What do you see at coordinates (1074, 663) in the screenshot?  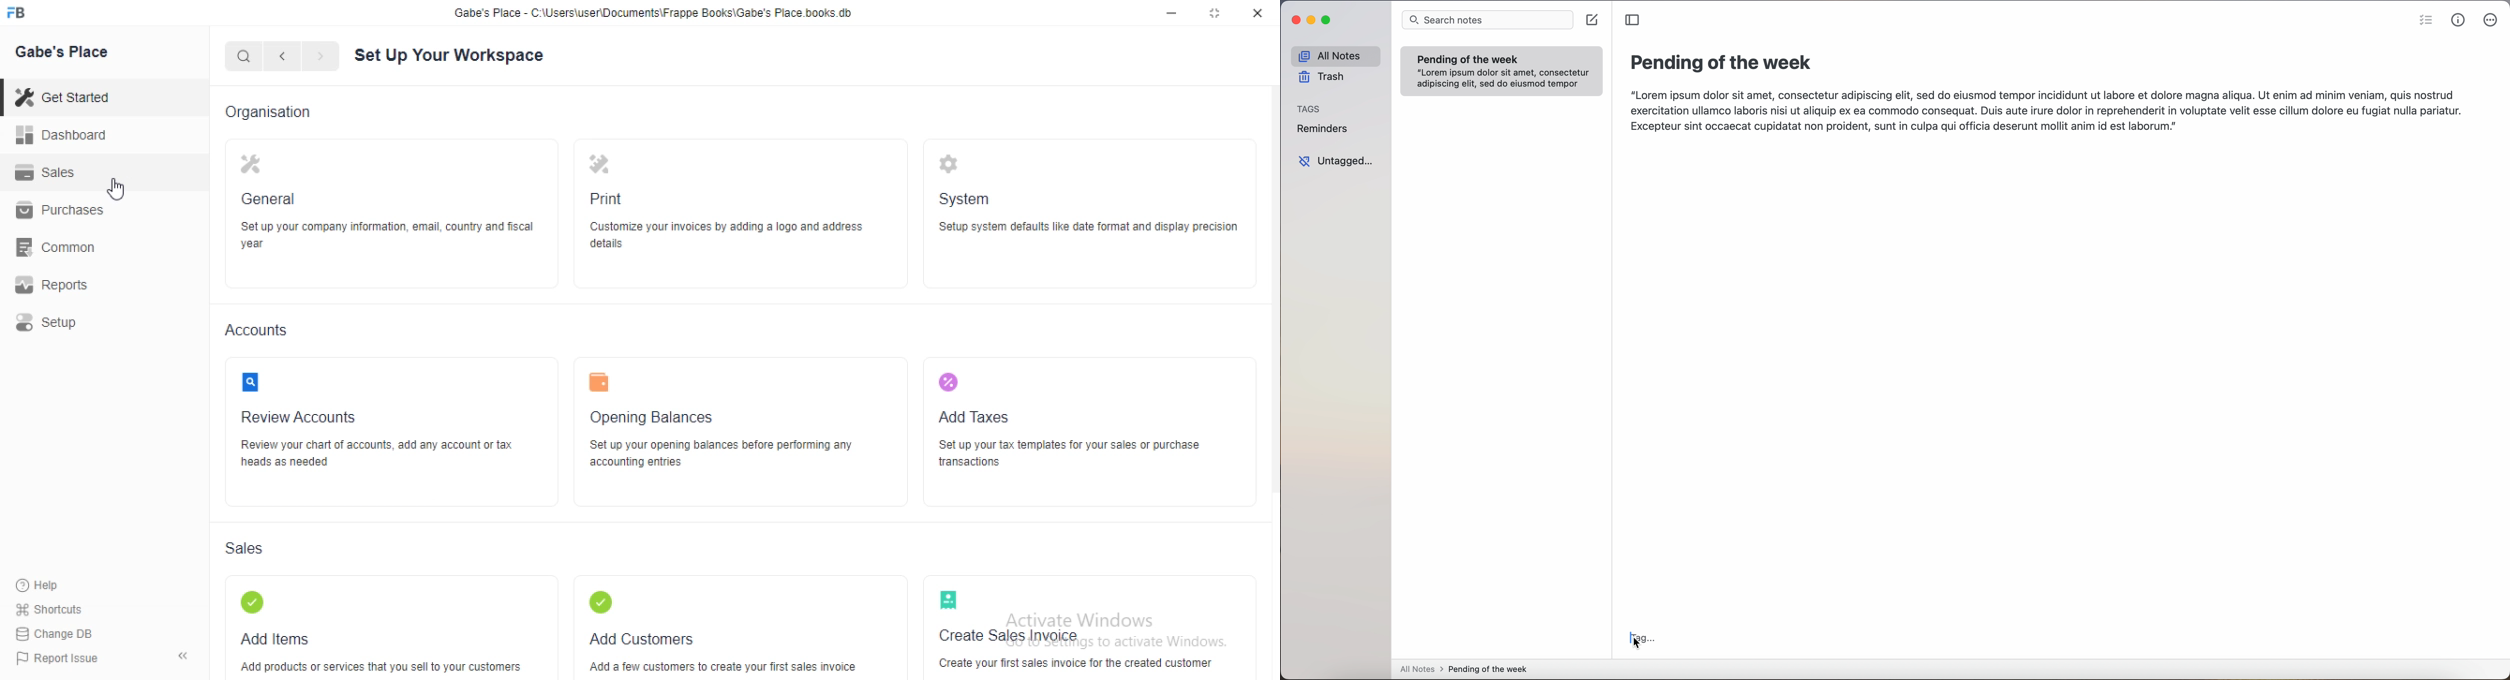 I see `Create your first sales invoice for the created customer` at bounding box center [1074, 663].